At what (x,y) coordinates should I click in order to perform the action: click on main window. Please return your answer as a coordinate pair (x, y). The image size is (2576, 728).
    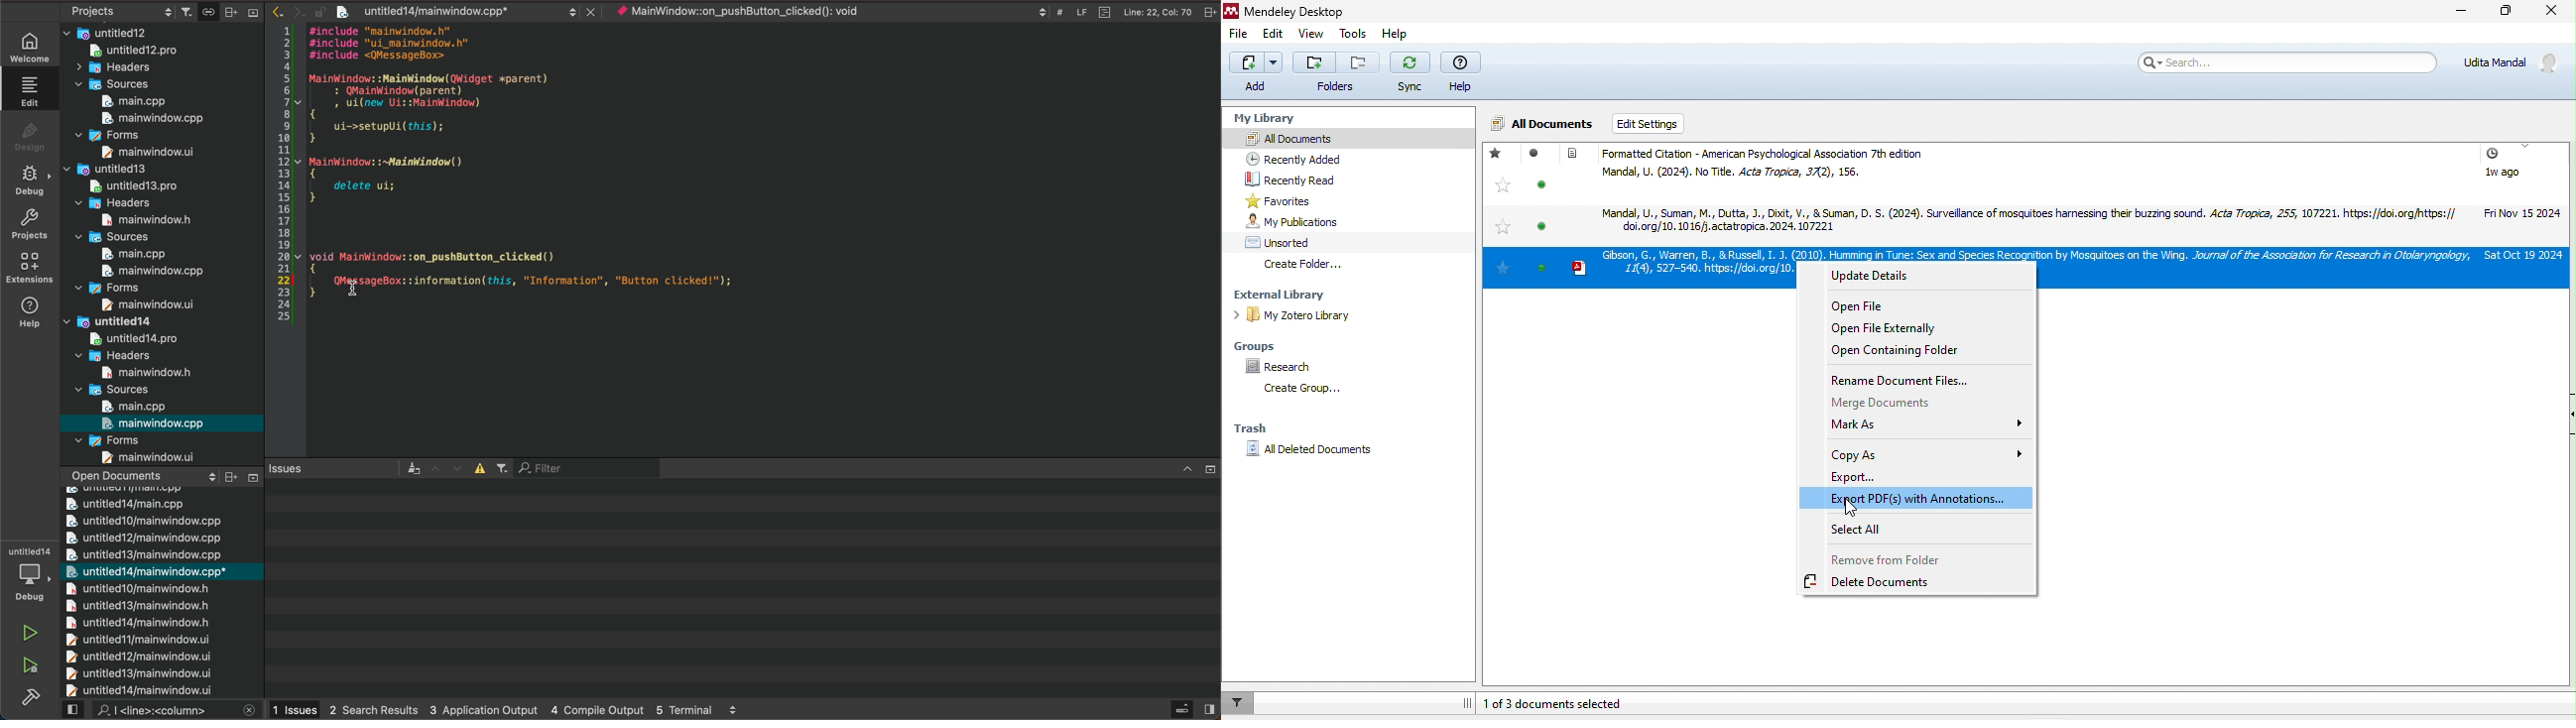
    Looking at the image, I should click on (142, 305).